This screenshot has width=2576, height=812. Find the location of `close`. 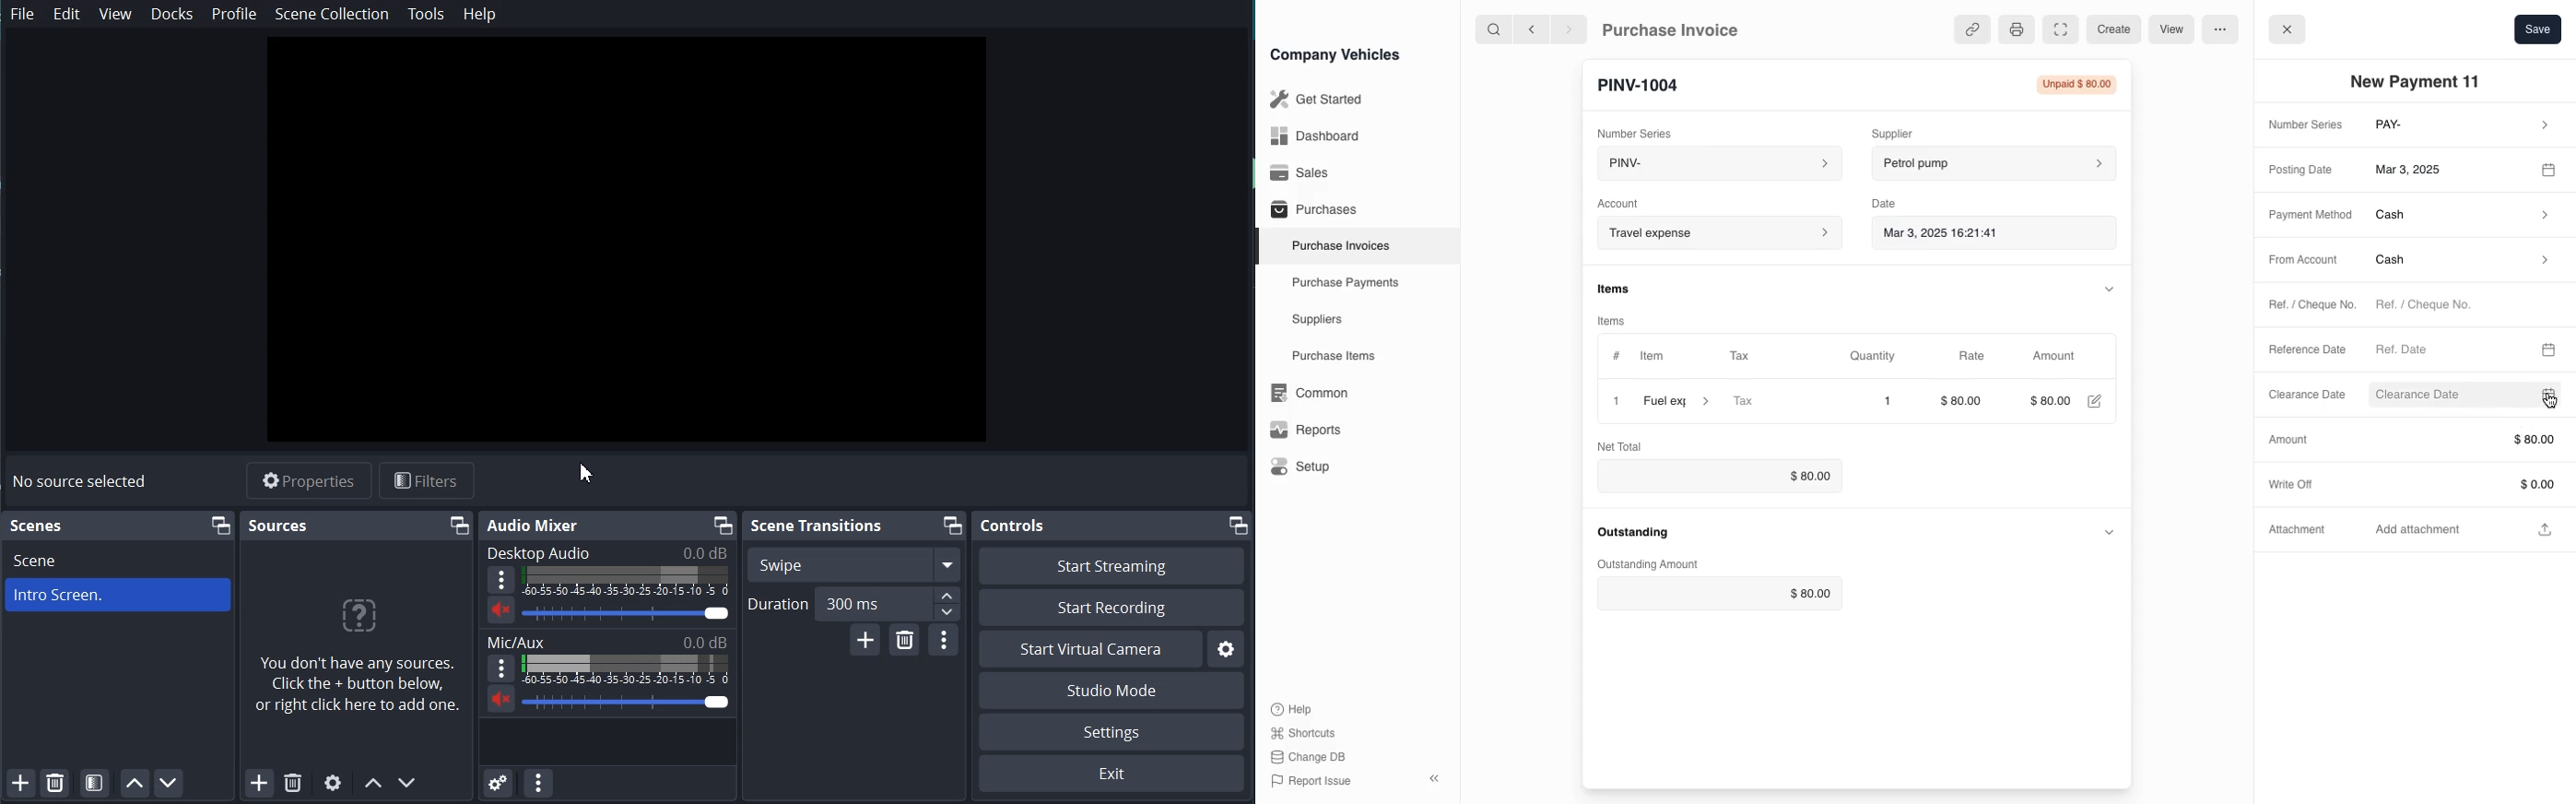

close is located at coordinates (2287, 28).